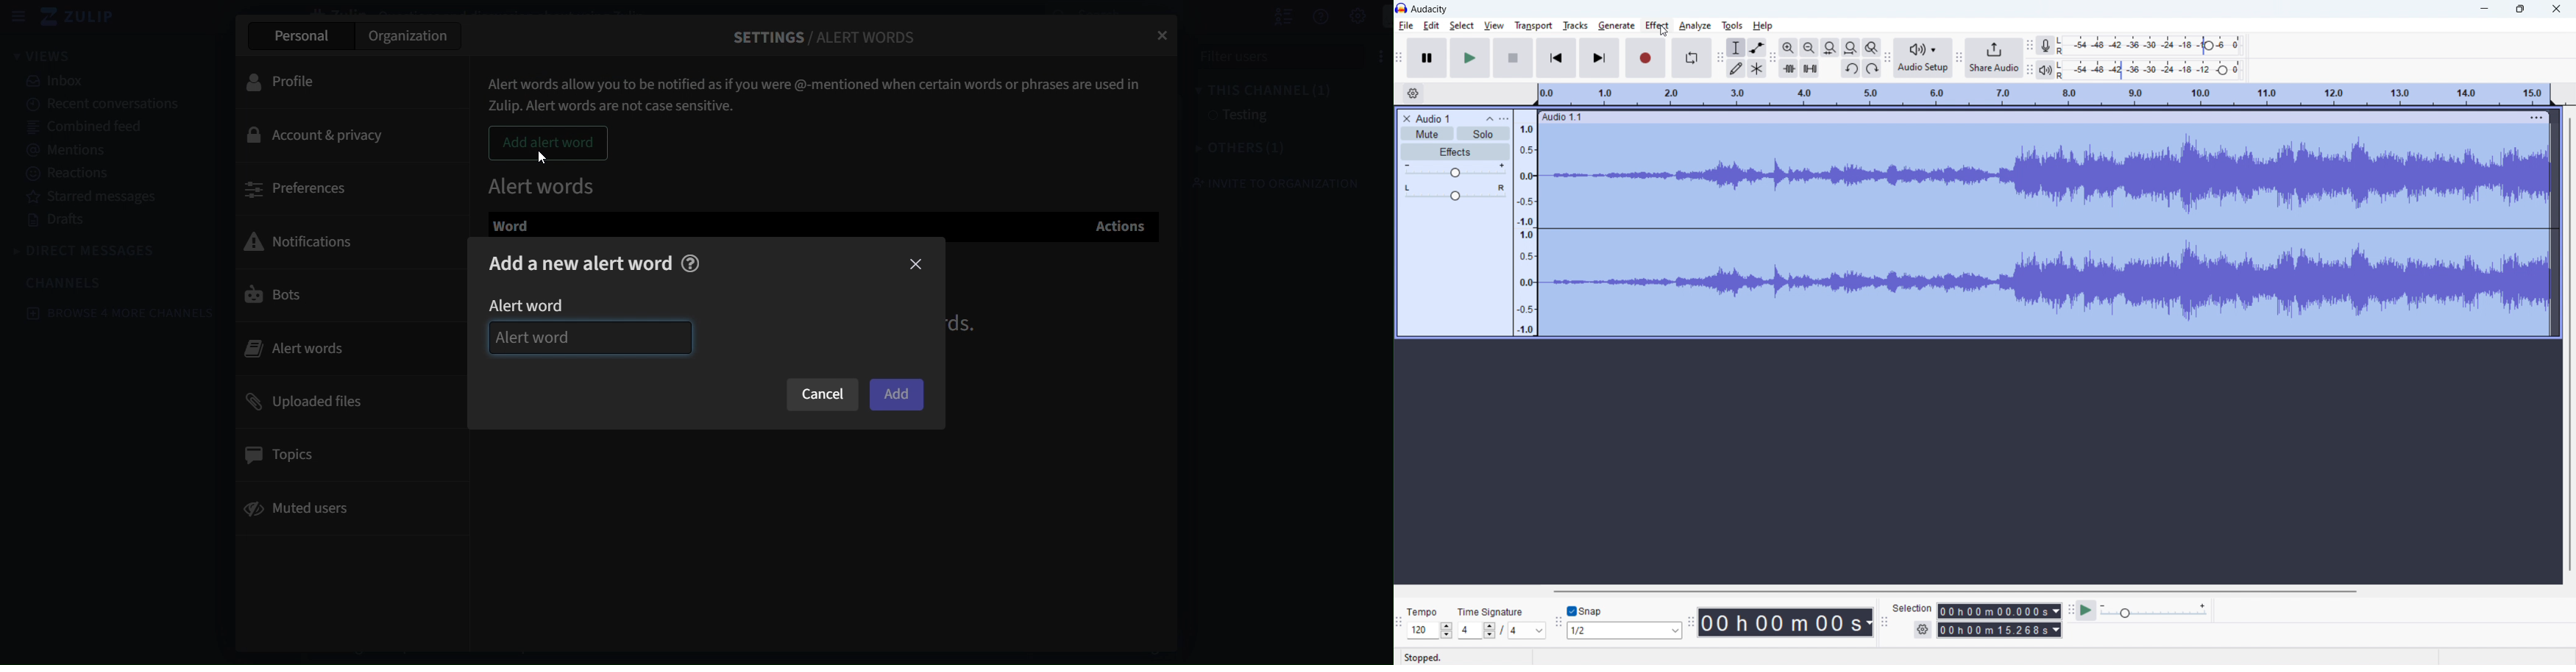 Image resolution: width=2576 pixels, height=672 pixels. Describe the element at coordinates (826, 32) in the screenshot. I see `settings/alert words` at that location.